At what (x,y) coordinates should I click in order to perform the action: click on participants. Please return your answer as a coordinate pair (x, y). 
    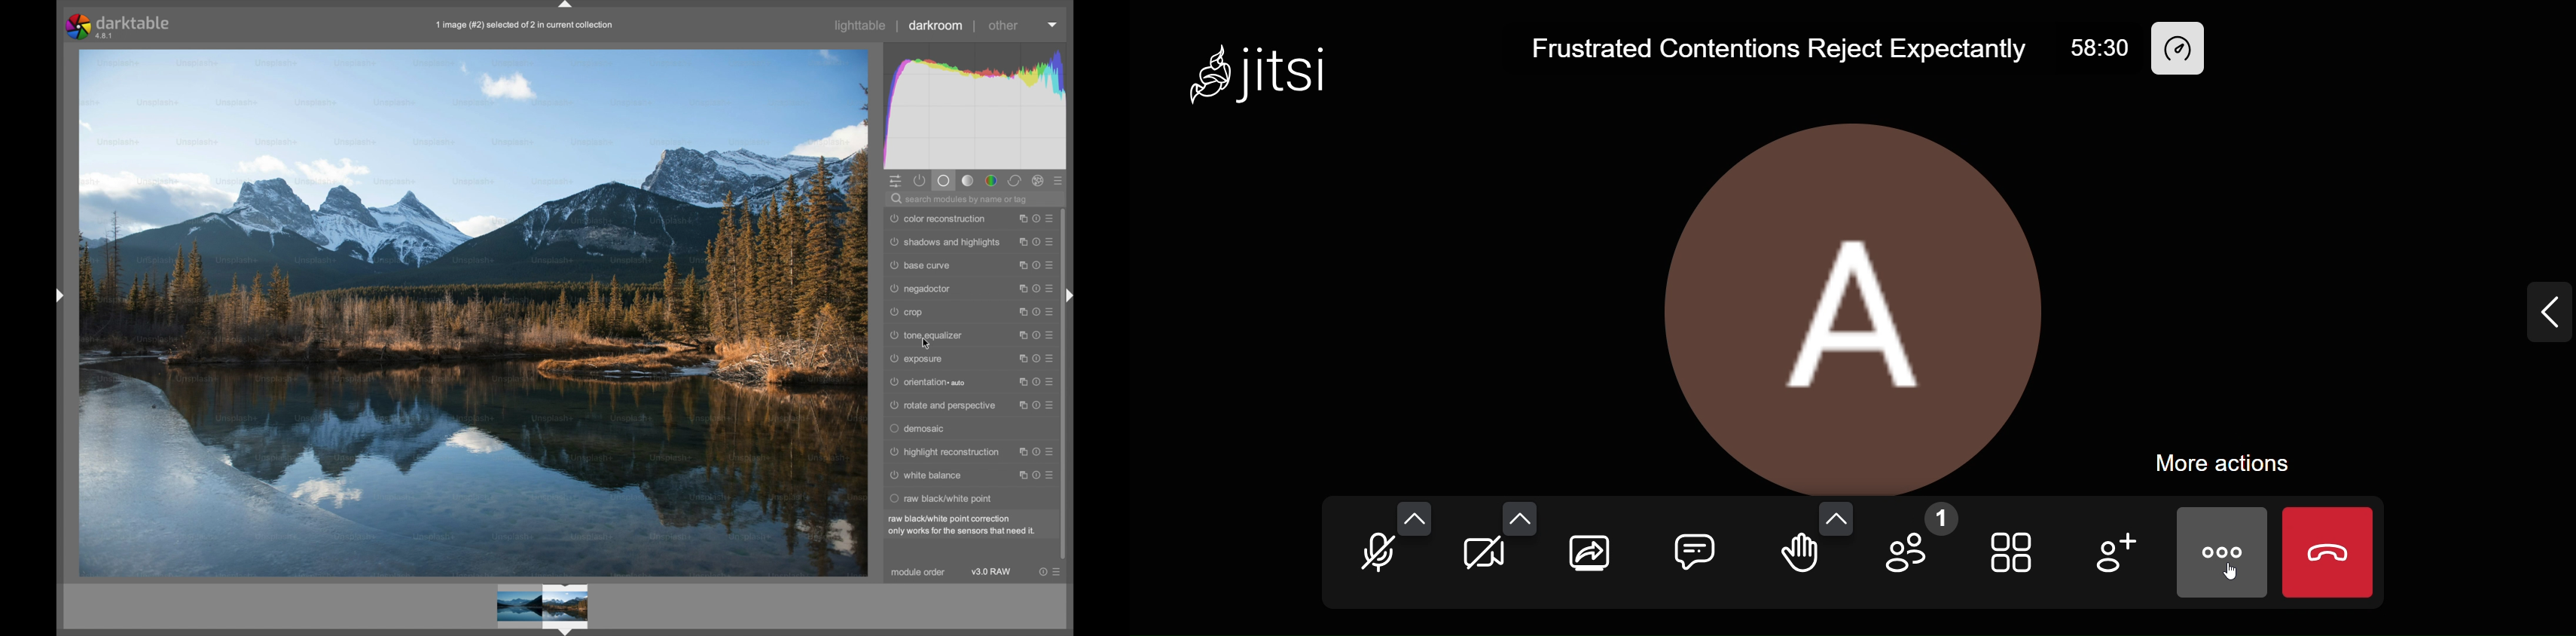
    Looking at the image, I should click on (1926, 543).